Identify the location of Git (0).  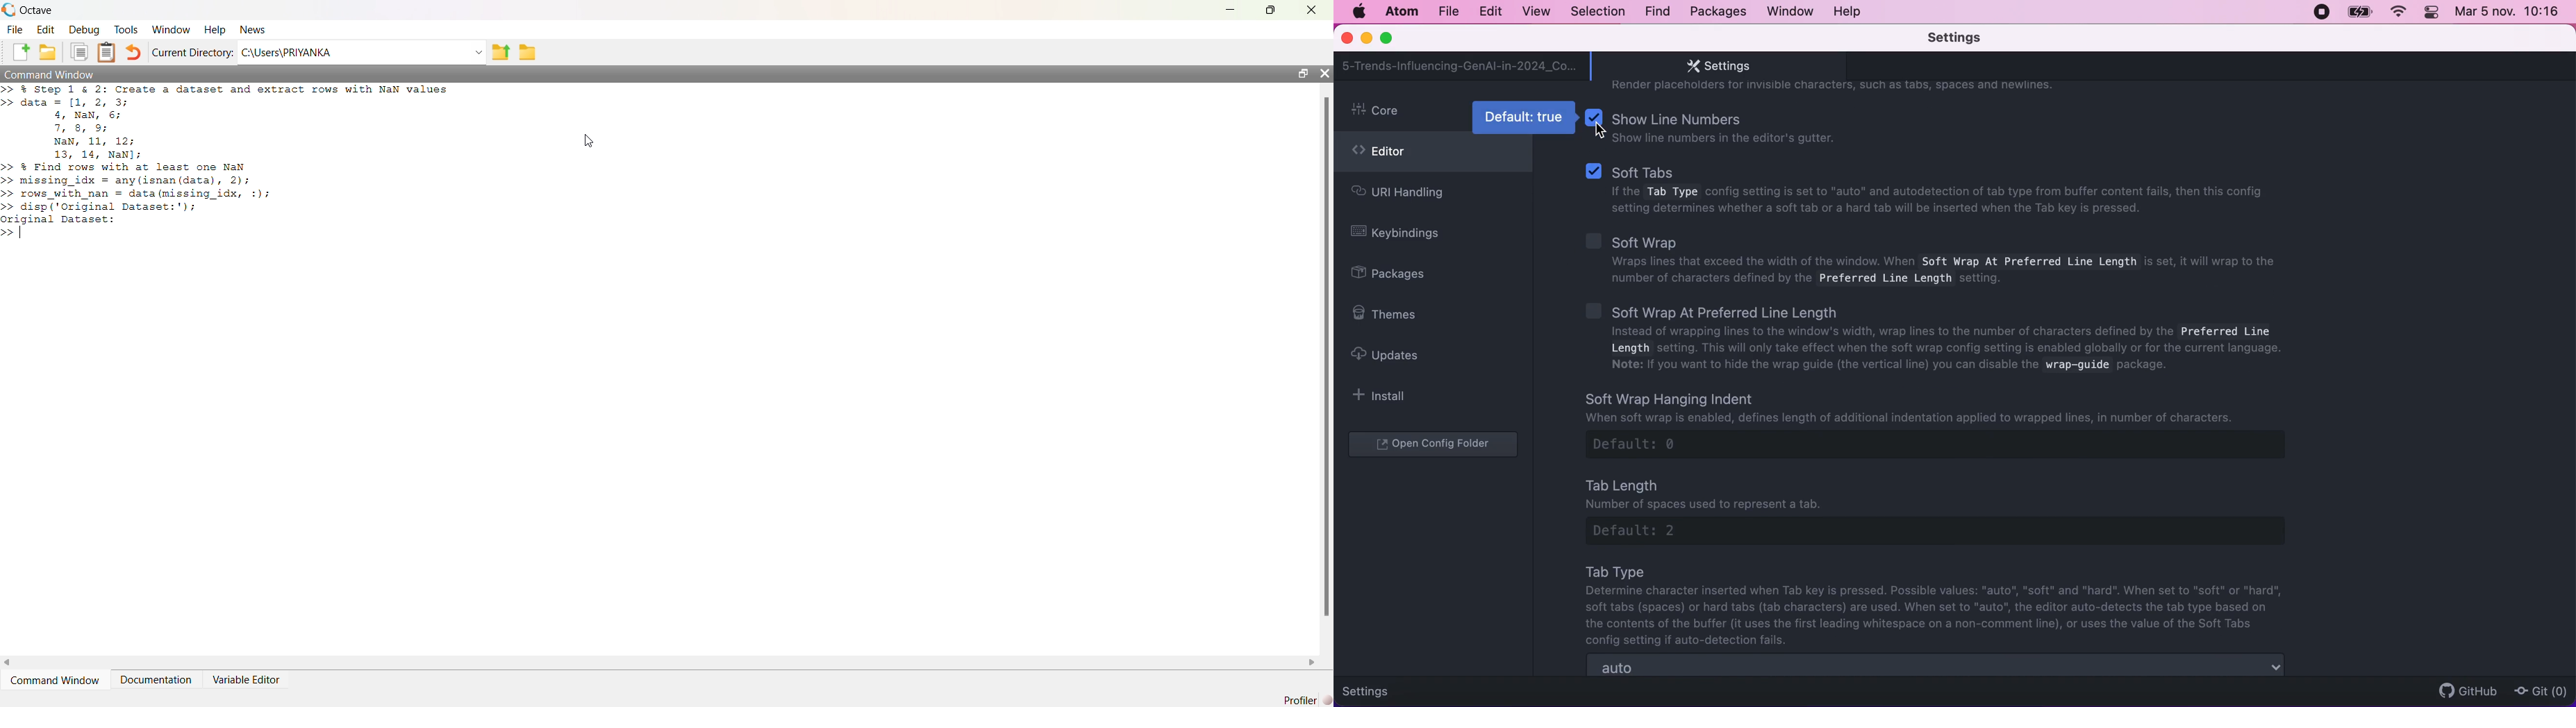
(2538, 690).